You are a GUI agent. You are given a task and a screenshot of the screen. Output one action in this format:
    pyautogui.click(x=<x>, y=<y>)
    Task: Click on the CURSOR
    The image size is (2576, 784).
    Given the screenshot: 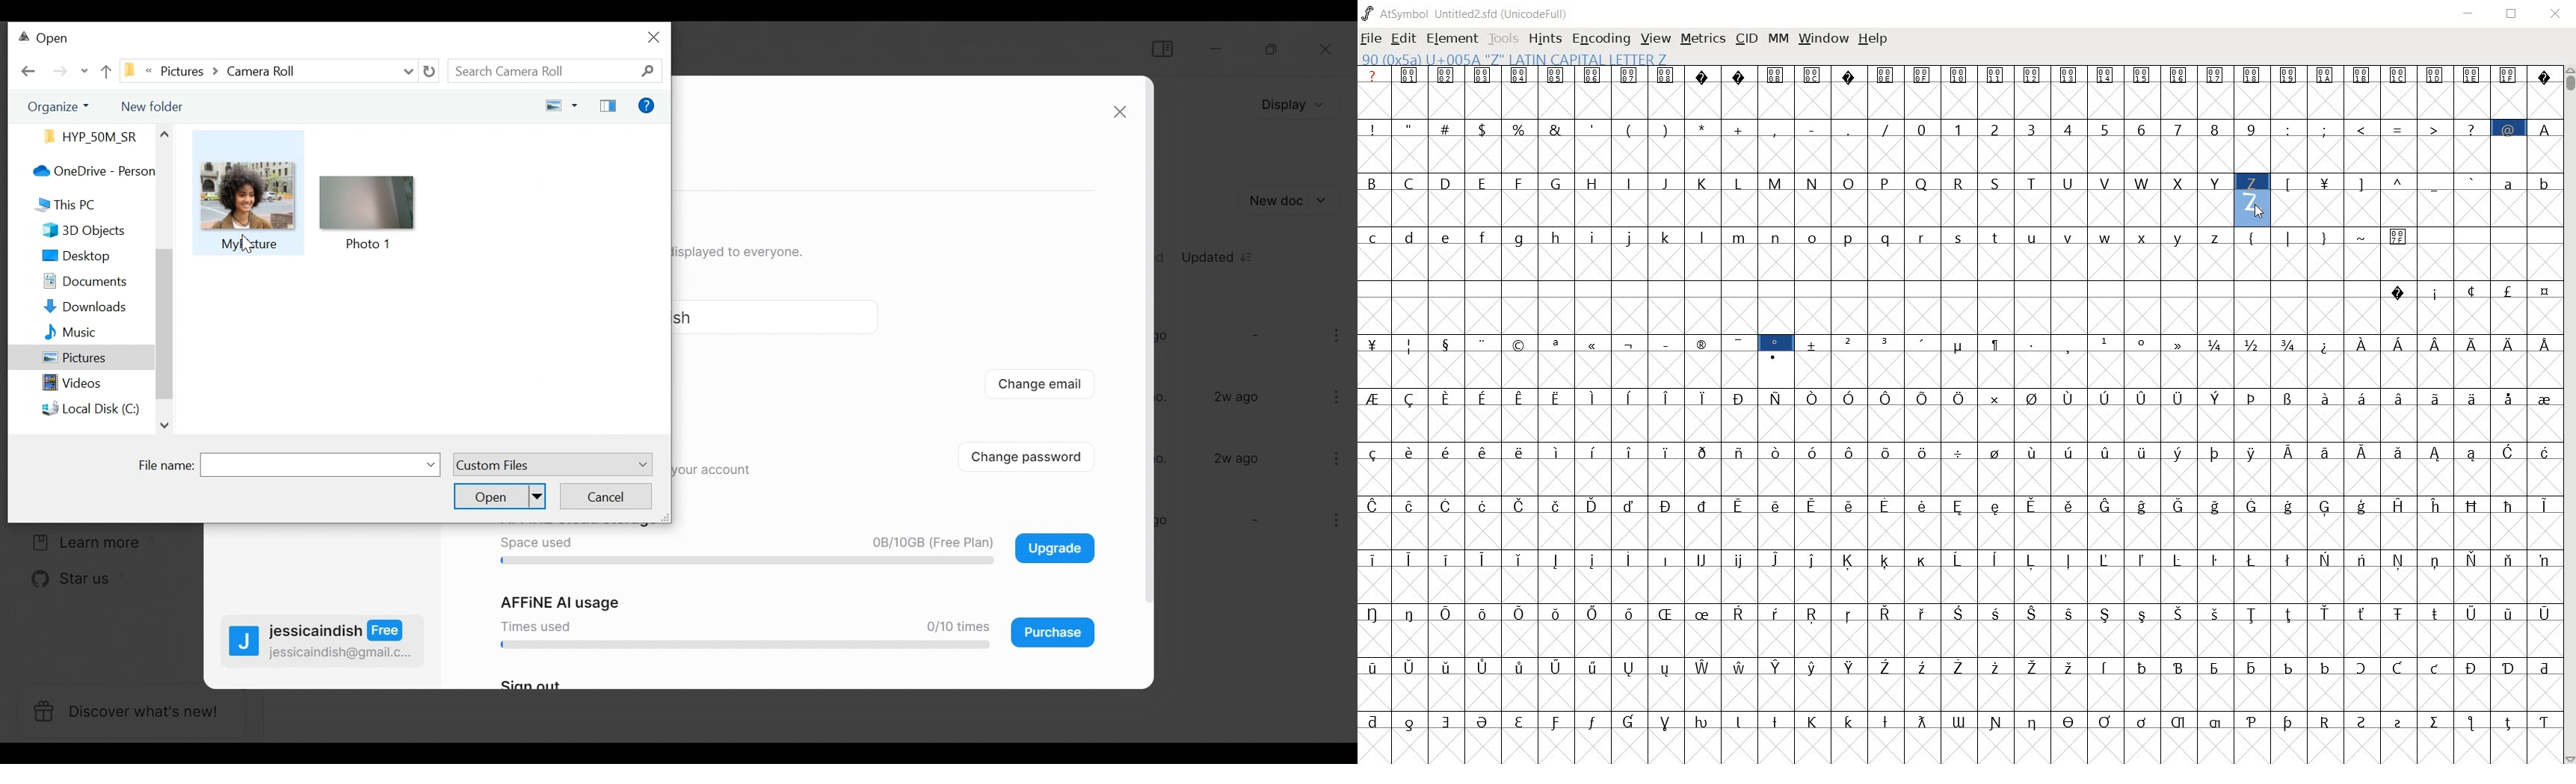 What is the action you would take?
    pyautogui.click(x=2261, y=214)
    